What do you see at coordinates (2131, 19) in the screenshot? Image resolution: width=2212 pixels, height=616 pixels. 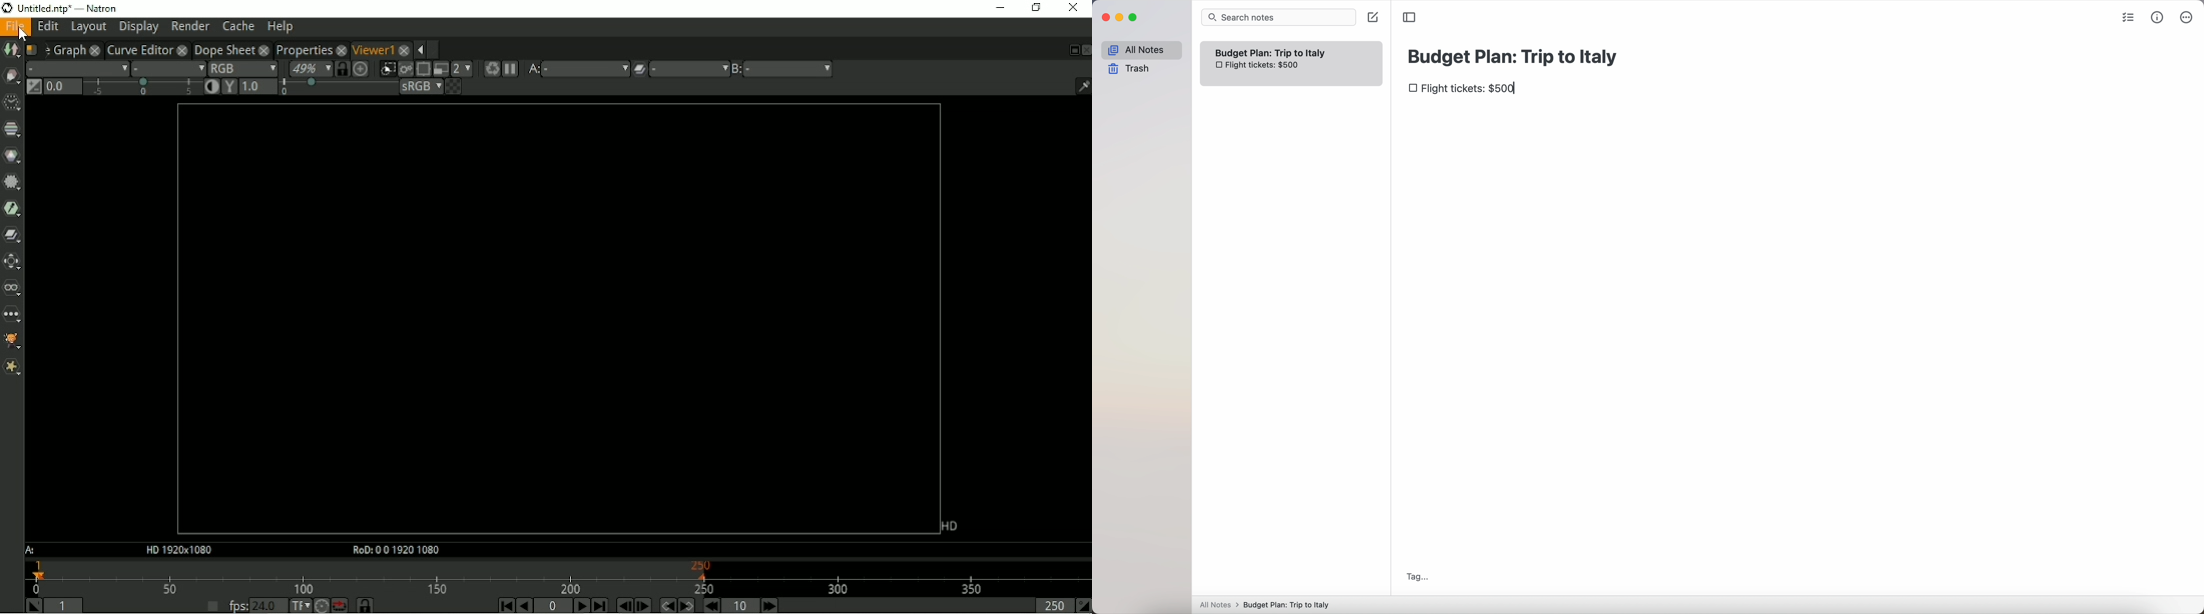 I see `check list` at bounding box center [2131, 19].